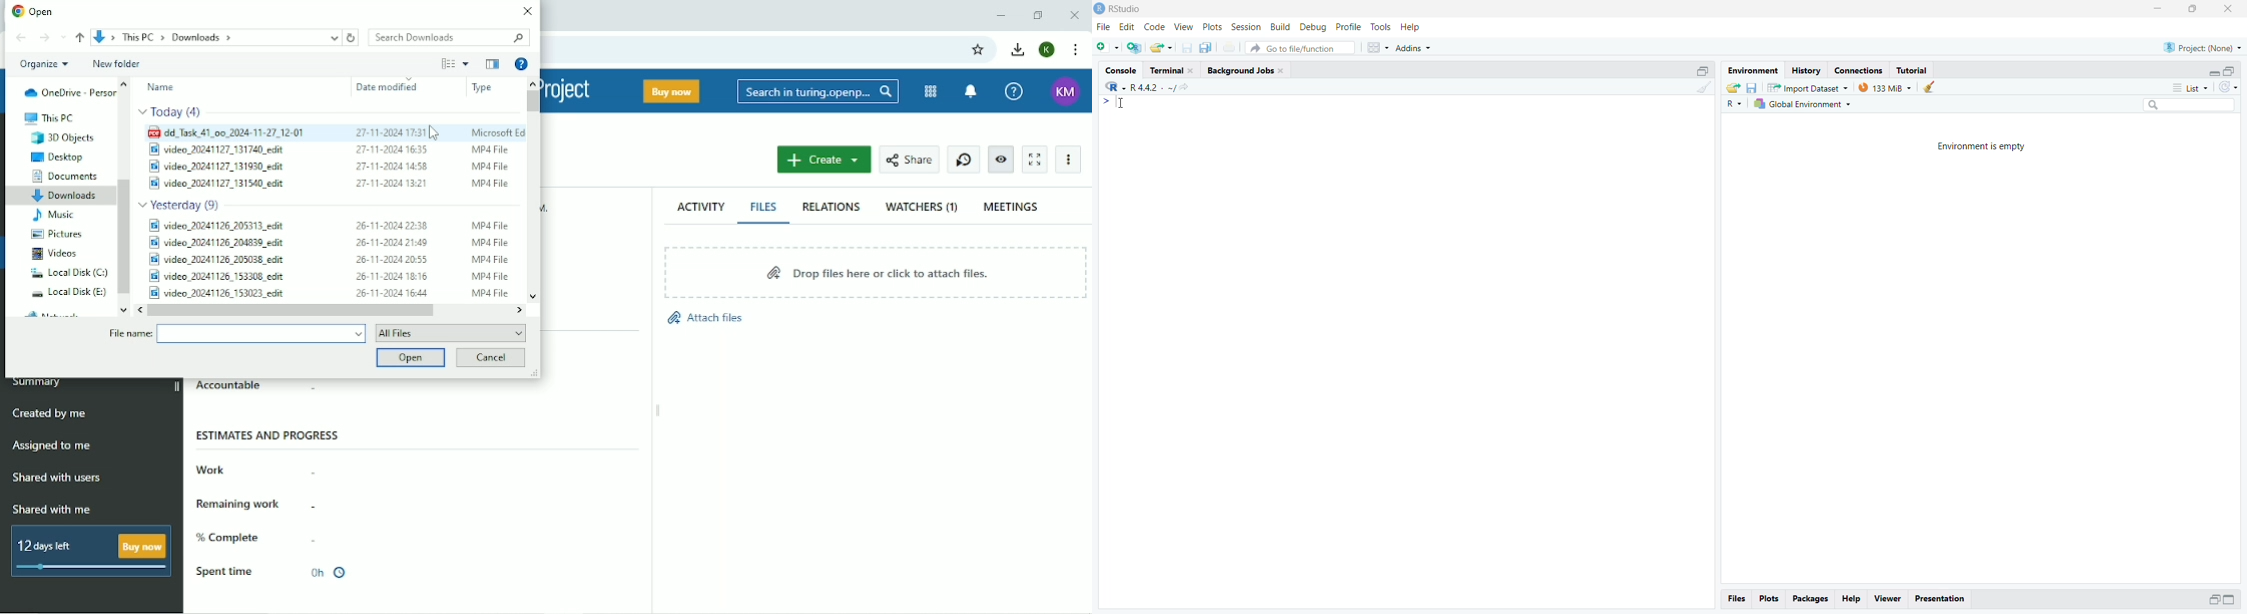 Image resolution: width=2268 pixels, height=616 pixels. I want to click on Plots, so click(1771, 599).